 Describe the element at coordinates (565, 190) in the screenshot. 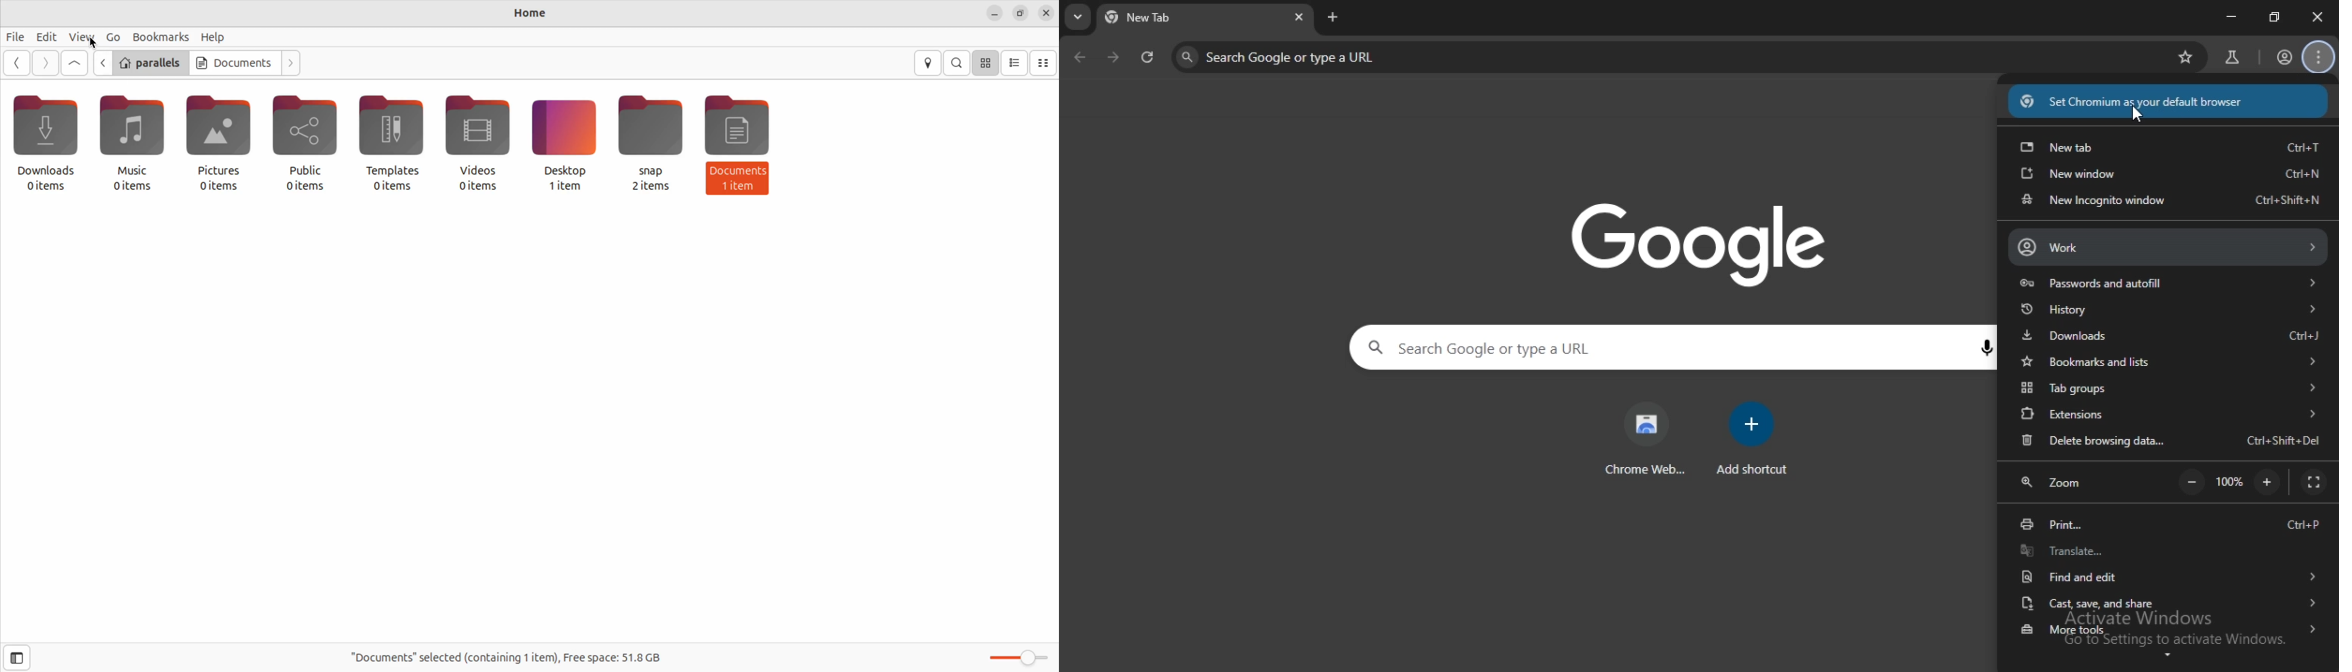

I see `1 item` at that location.